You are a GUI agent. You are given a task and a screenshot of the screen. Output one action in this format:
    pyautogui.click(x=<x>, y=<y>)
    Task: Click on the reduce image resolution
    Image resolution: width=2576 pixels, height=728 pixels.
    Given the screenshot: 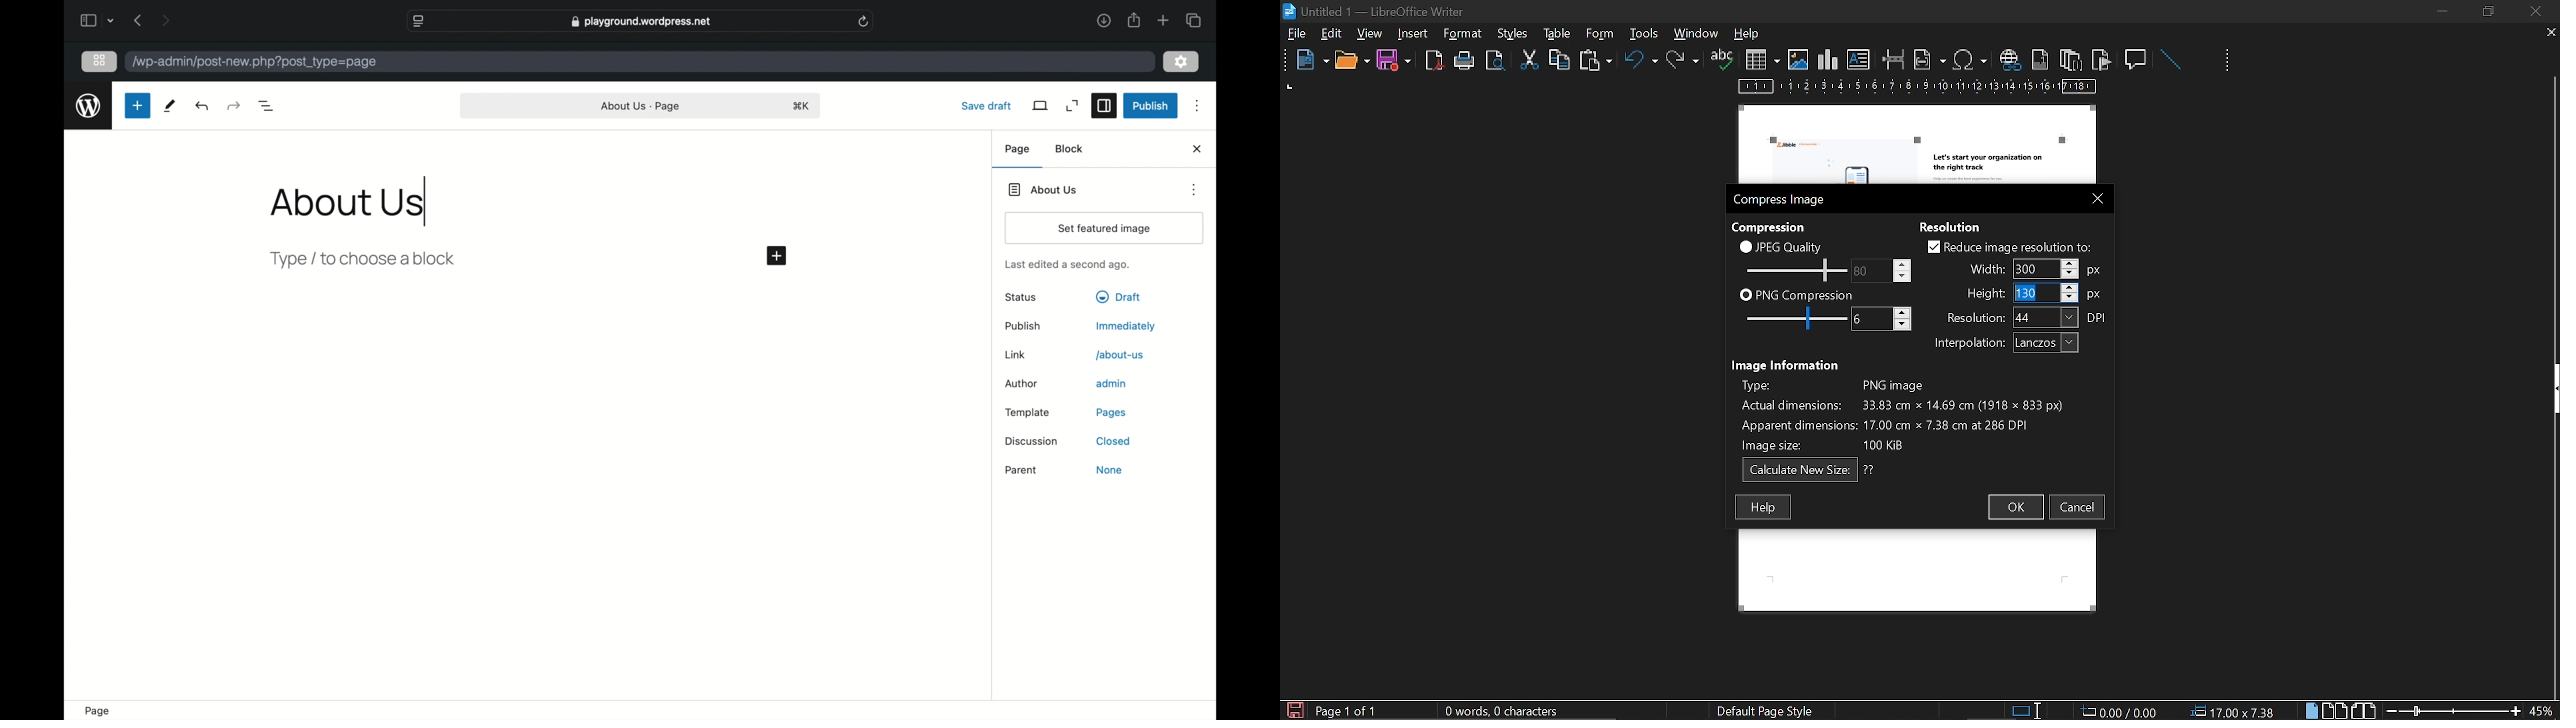 What is the action you would take?
    pyautogui.click(x=2010, y=246)
    